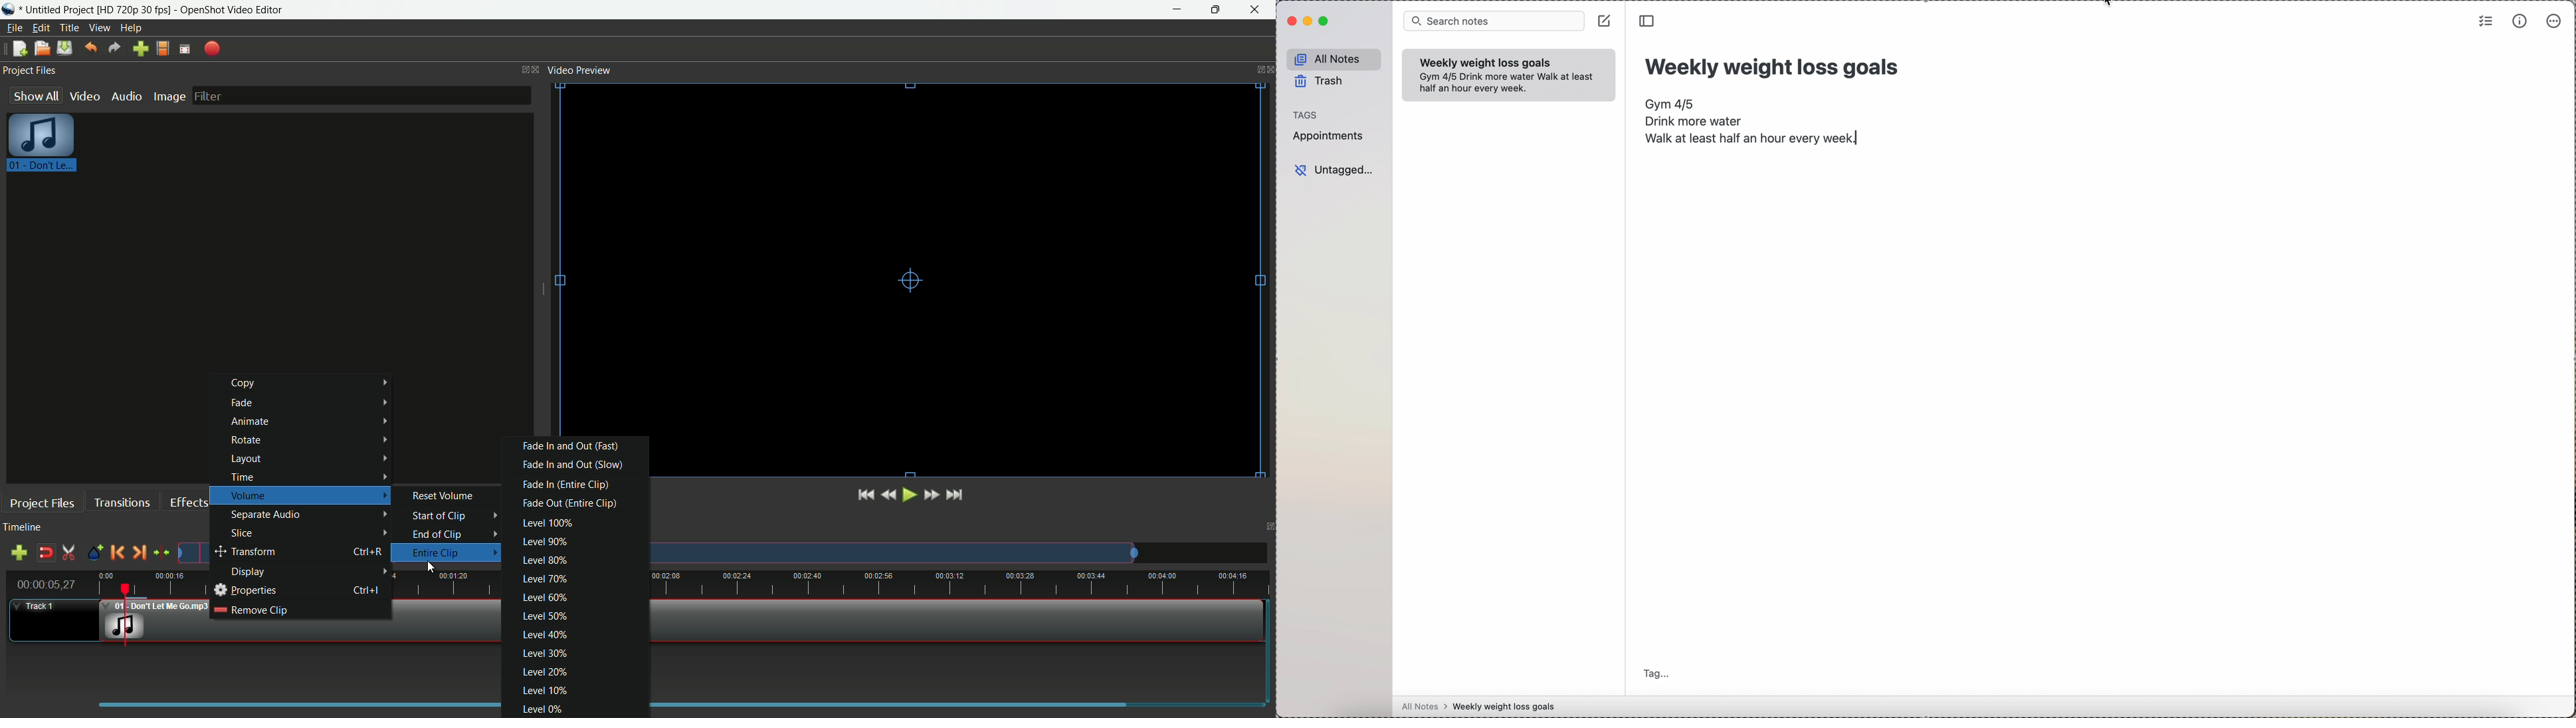 The image size is (2576, 728). Describe the element at coordinates (19, 552) in the screenshot. I see `add track` at that location.